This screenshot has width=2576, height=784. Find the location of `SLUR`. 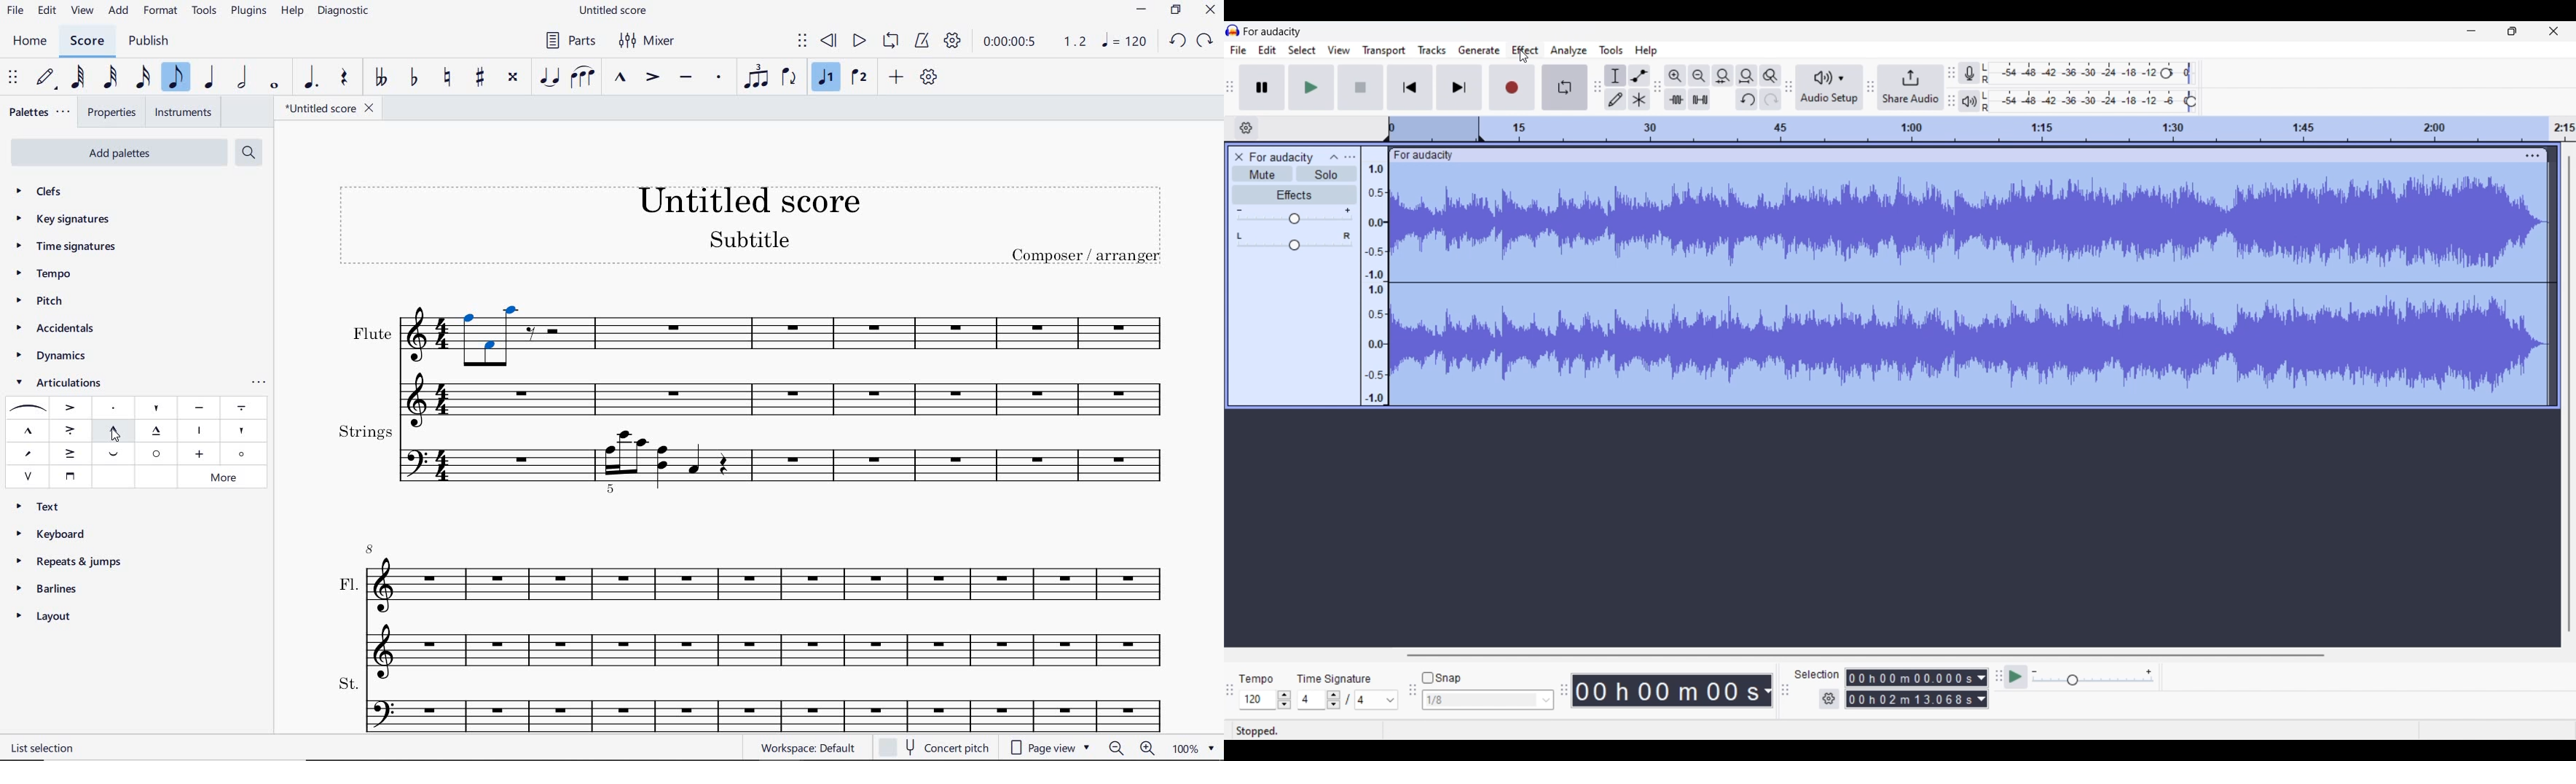

SLUR is located at coordinates (583, 78).